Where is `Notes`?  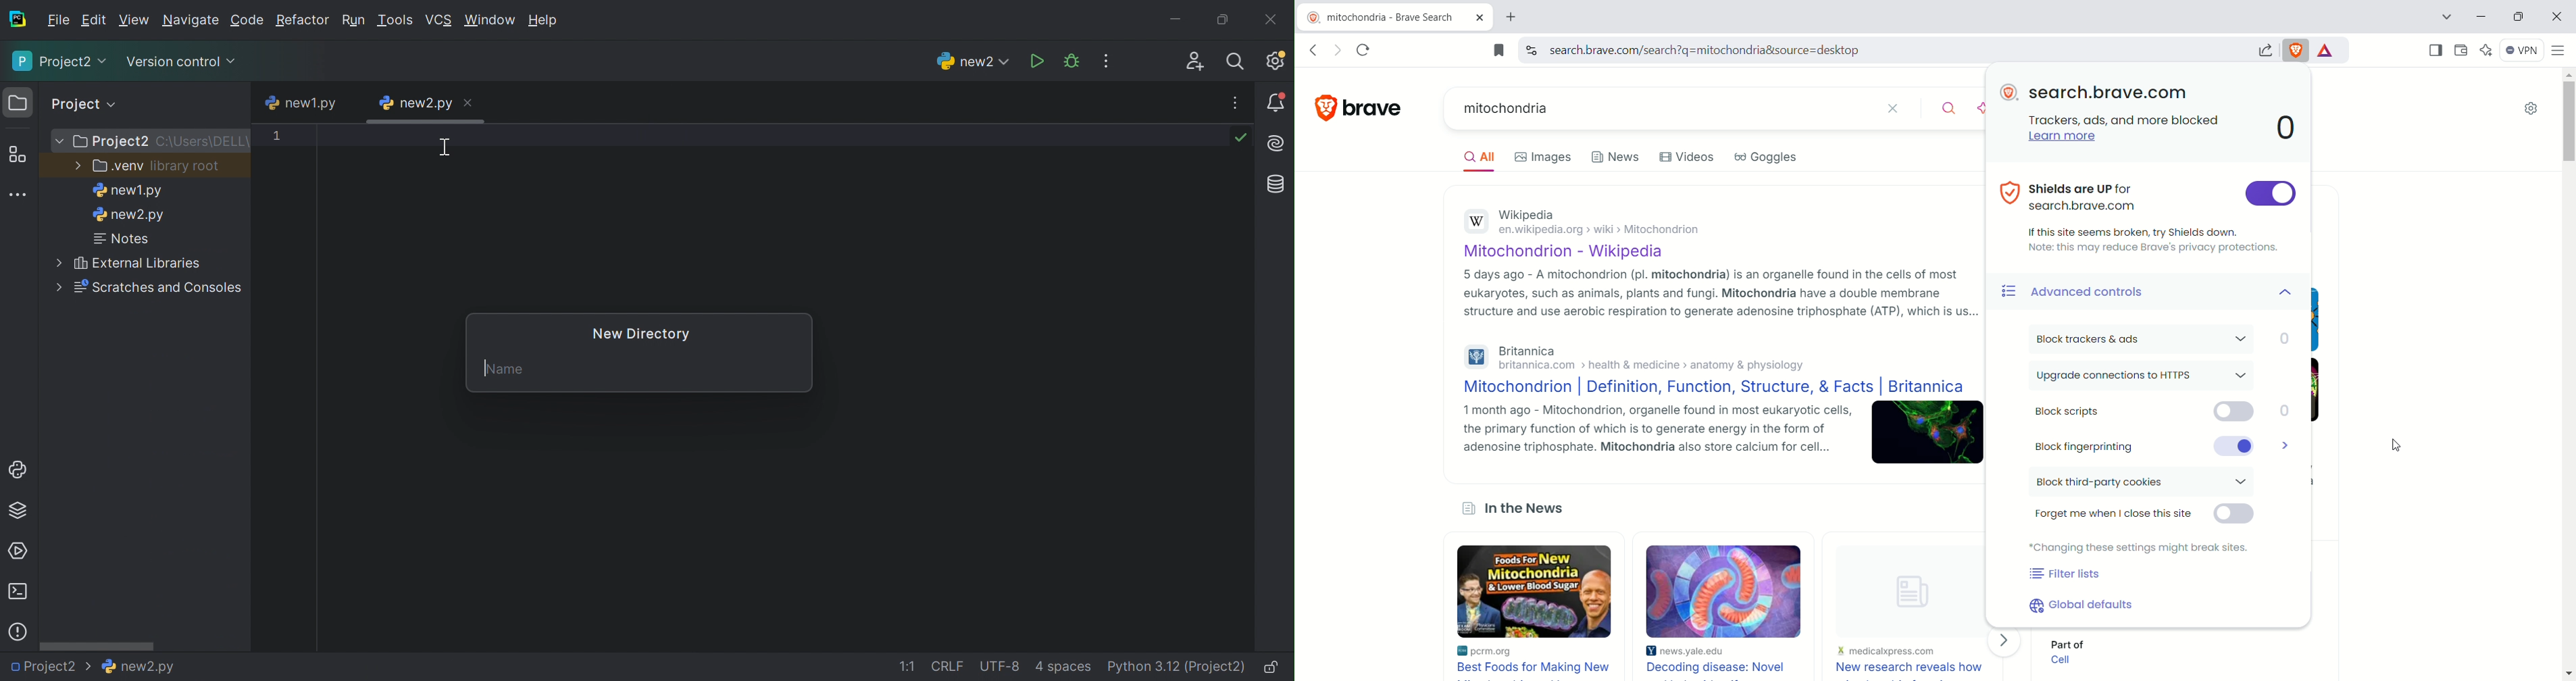
Notes is located at coordinates (124, 239).